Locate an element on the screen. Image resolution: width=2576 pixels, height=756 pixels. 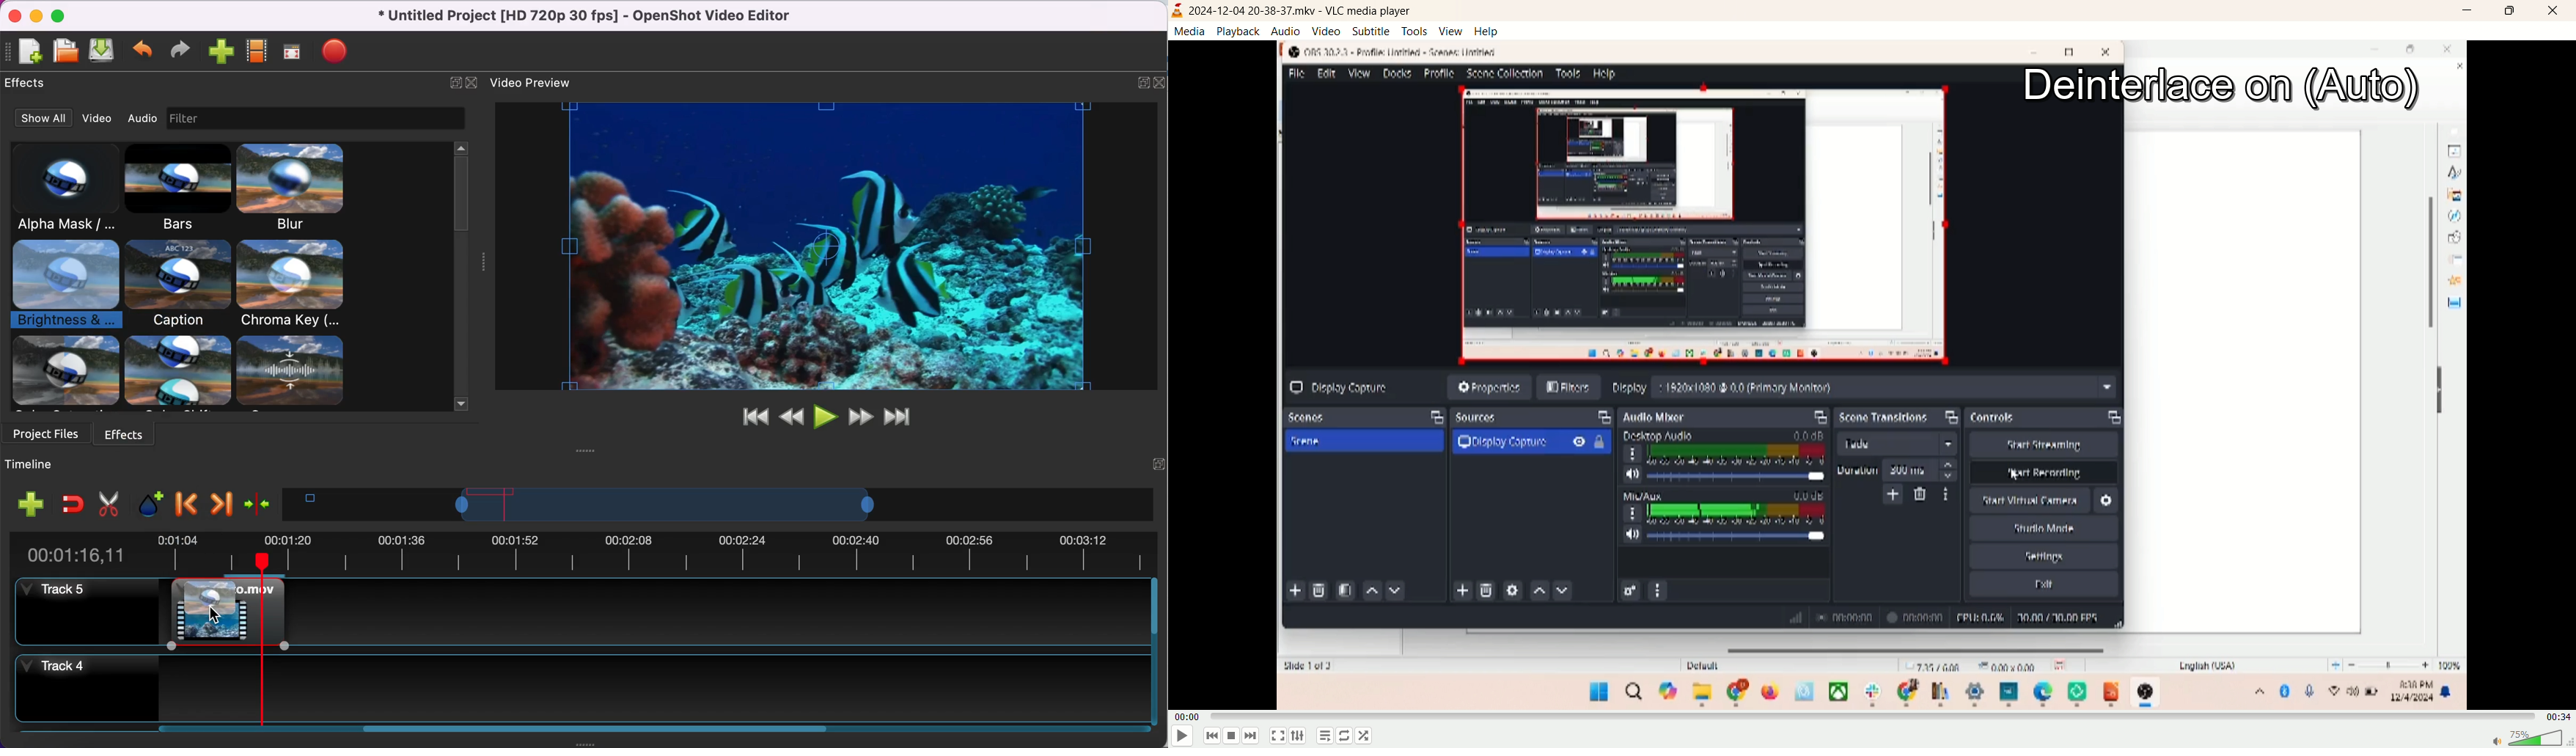
2024-12-04 20-38-37.mkv - VLC media player is located at coordinates (1308, 12).